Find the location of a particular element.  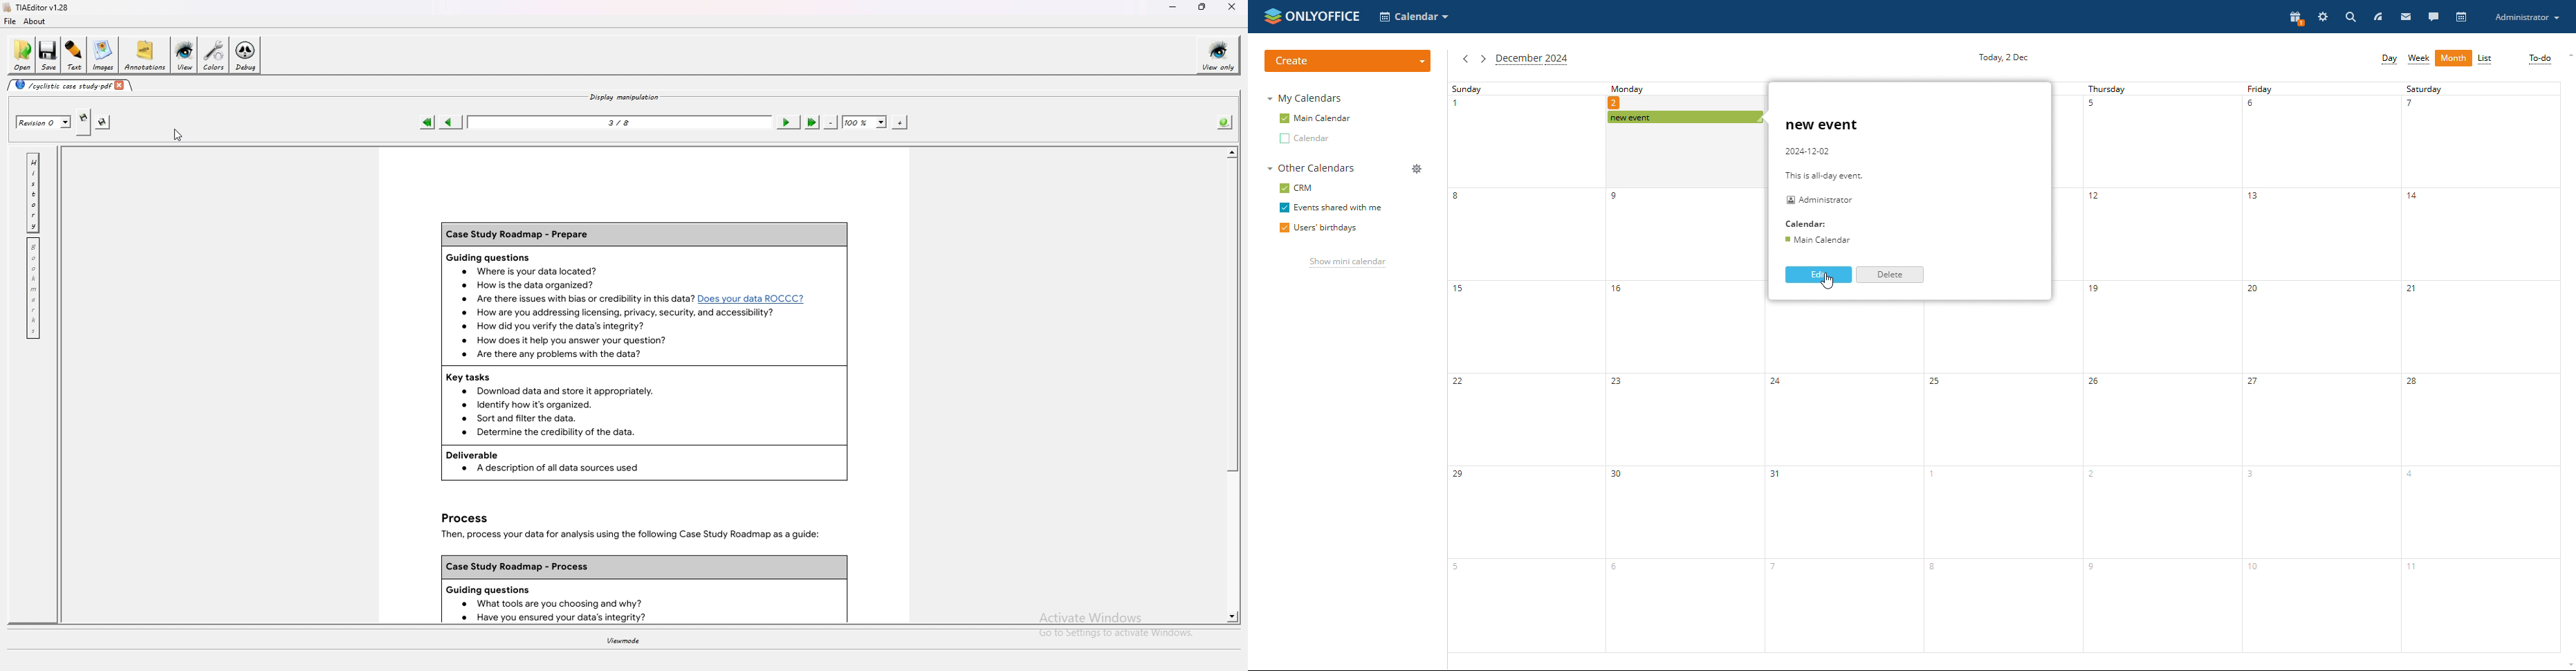

Guiding questions is located at coordinates (493, 257).